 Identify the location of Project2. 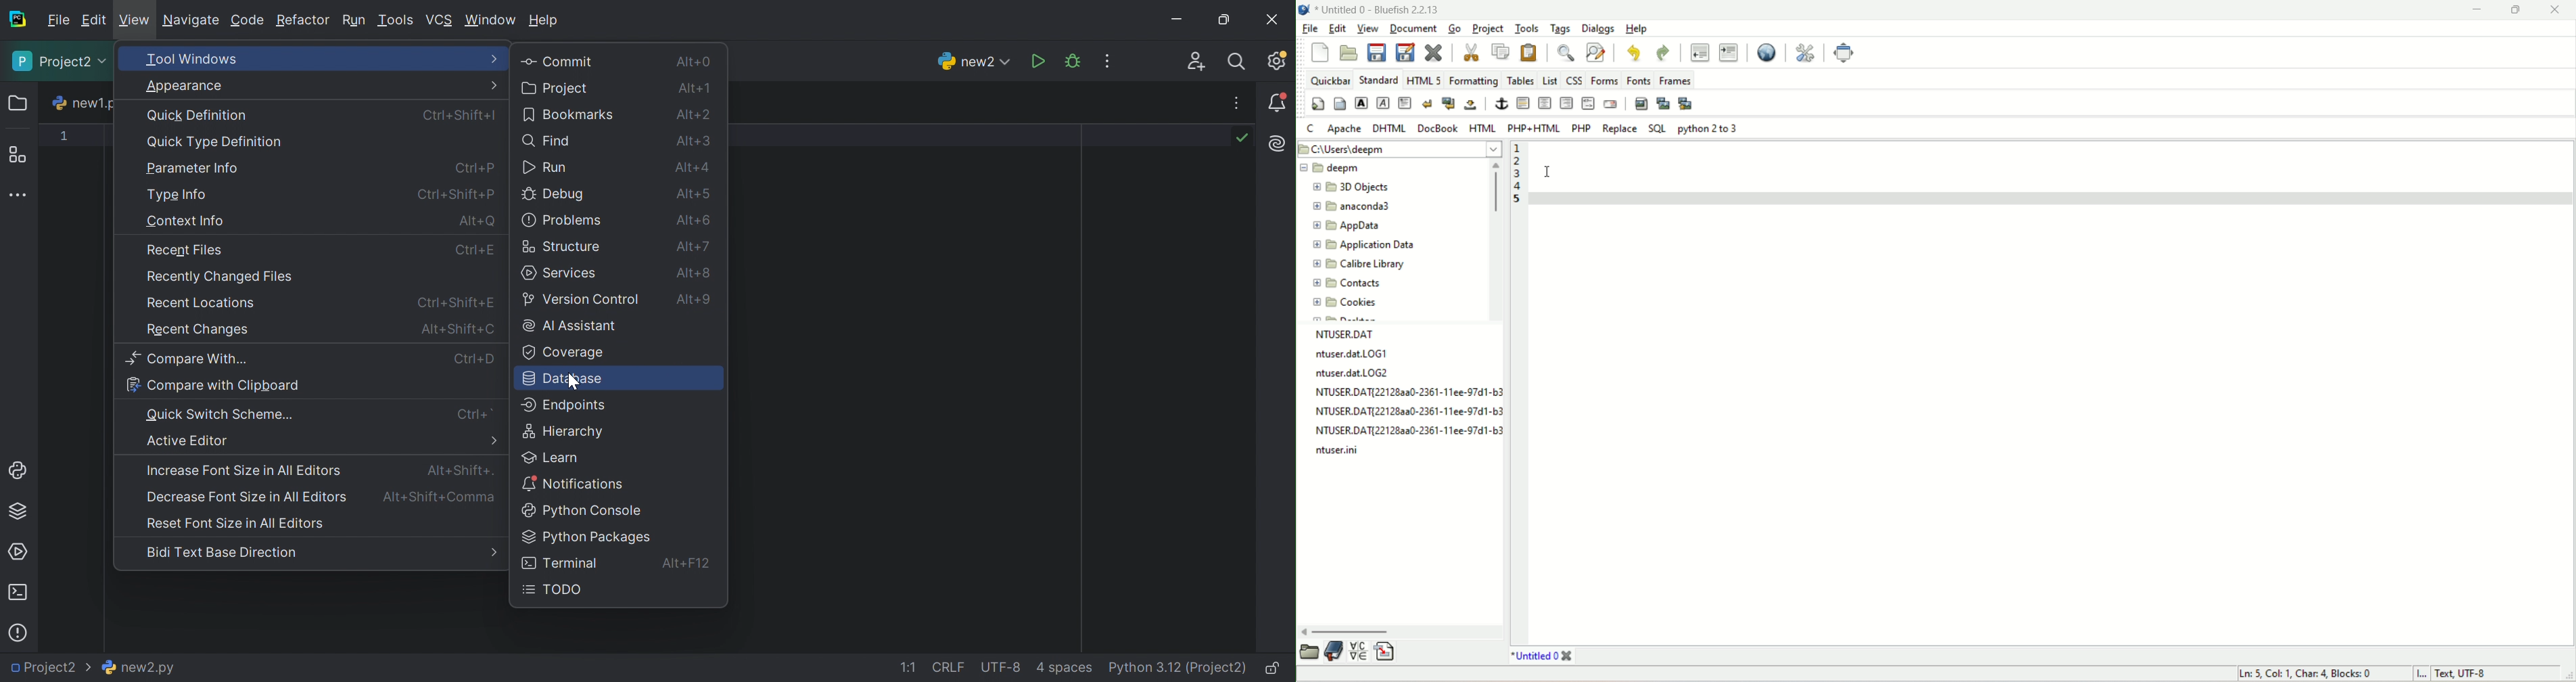
(60, 62).